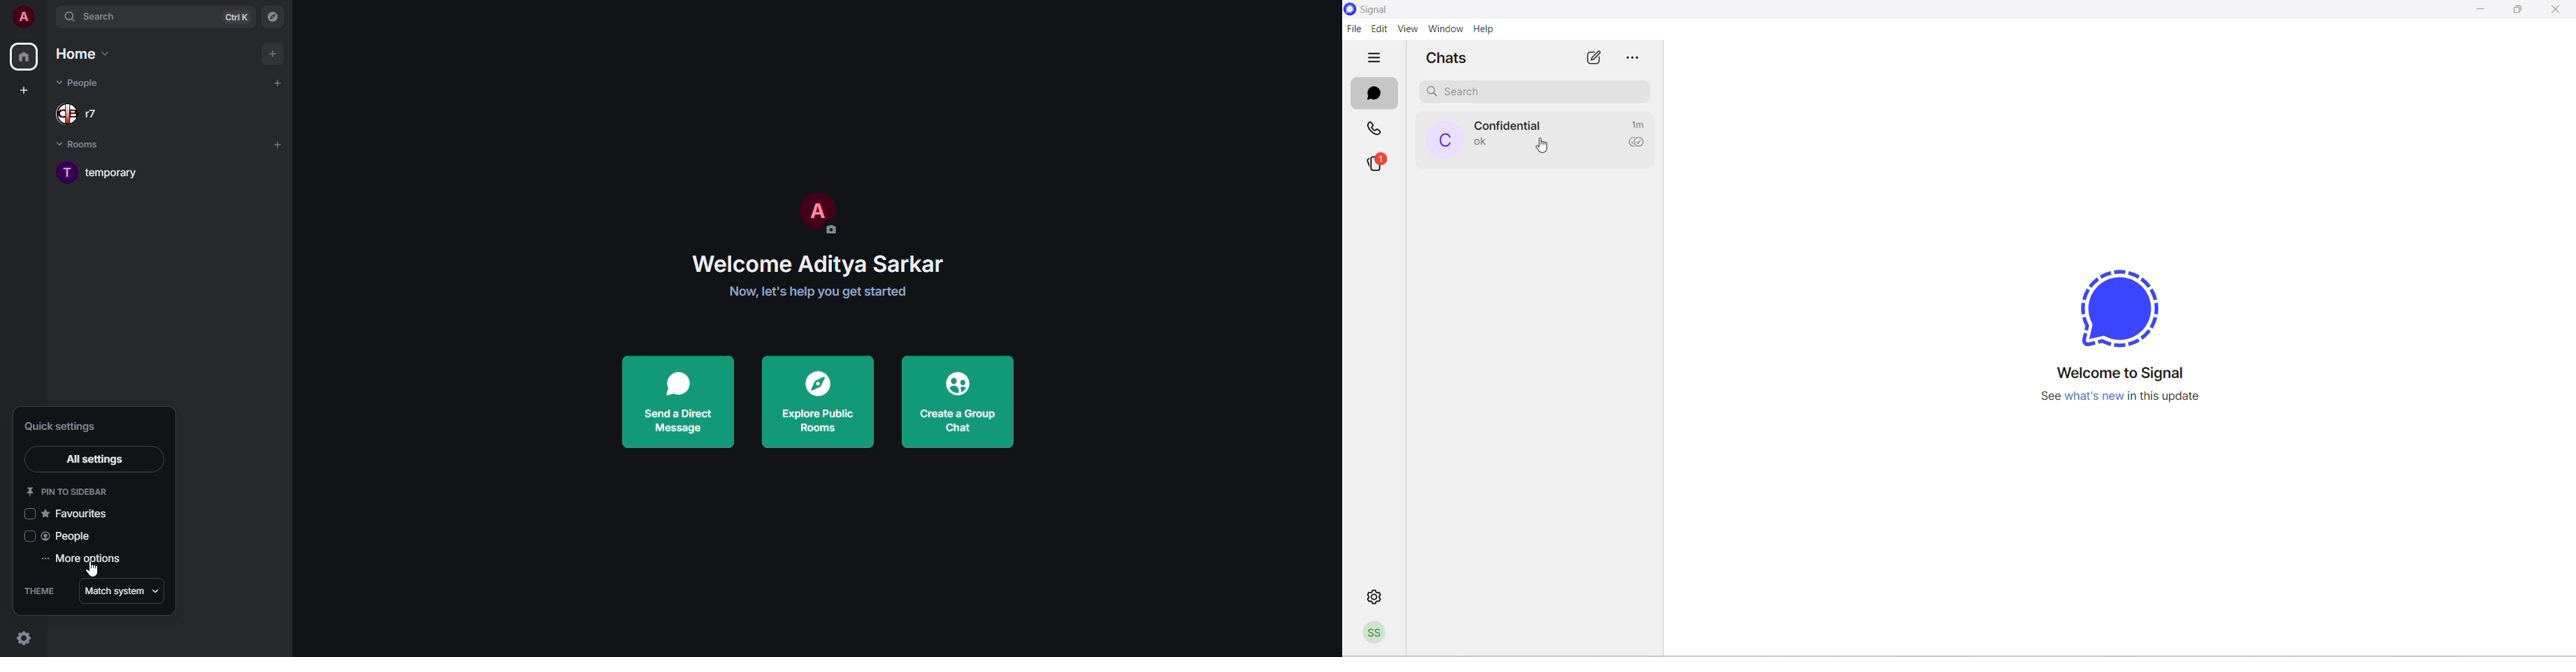  Describe the element at coordinates (1511, 126) in the screenshot. I see `contact name` at that location.